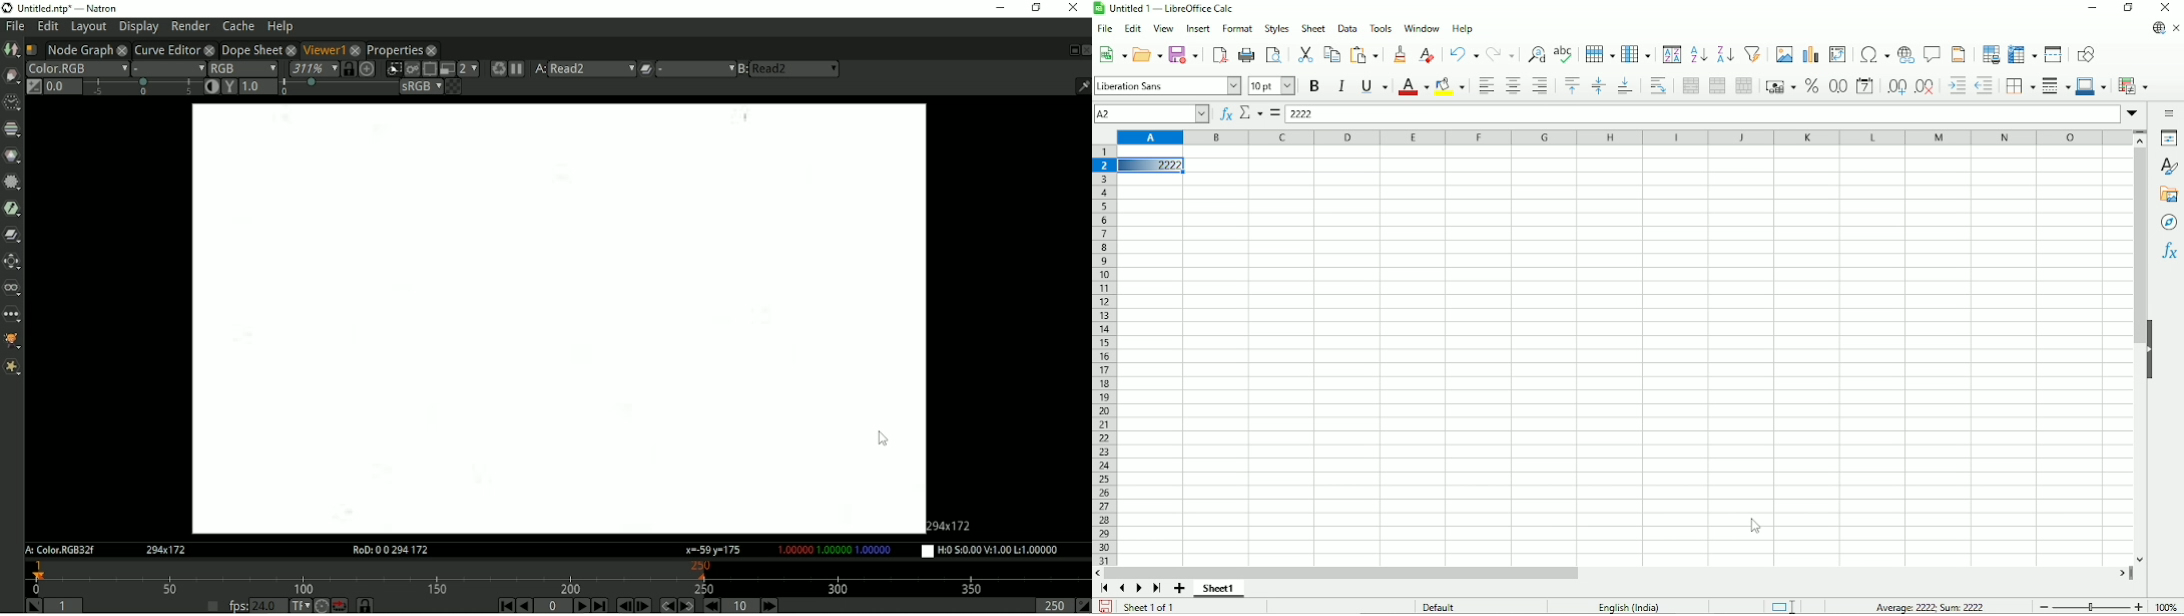 Image resolution: width=2184 pixels, height=616 pixels. I want to click on Save, so click(1106, 605).